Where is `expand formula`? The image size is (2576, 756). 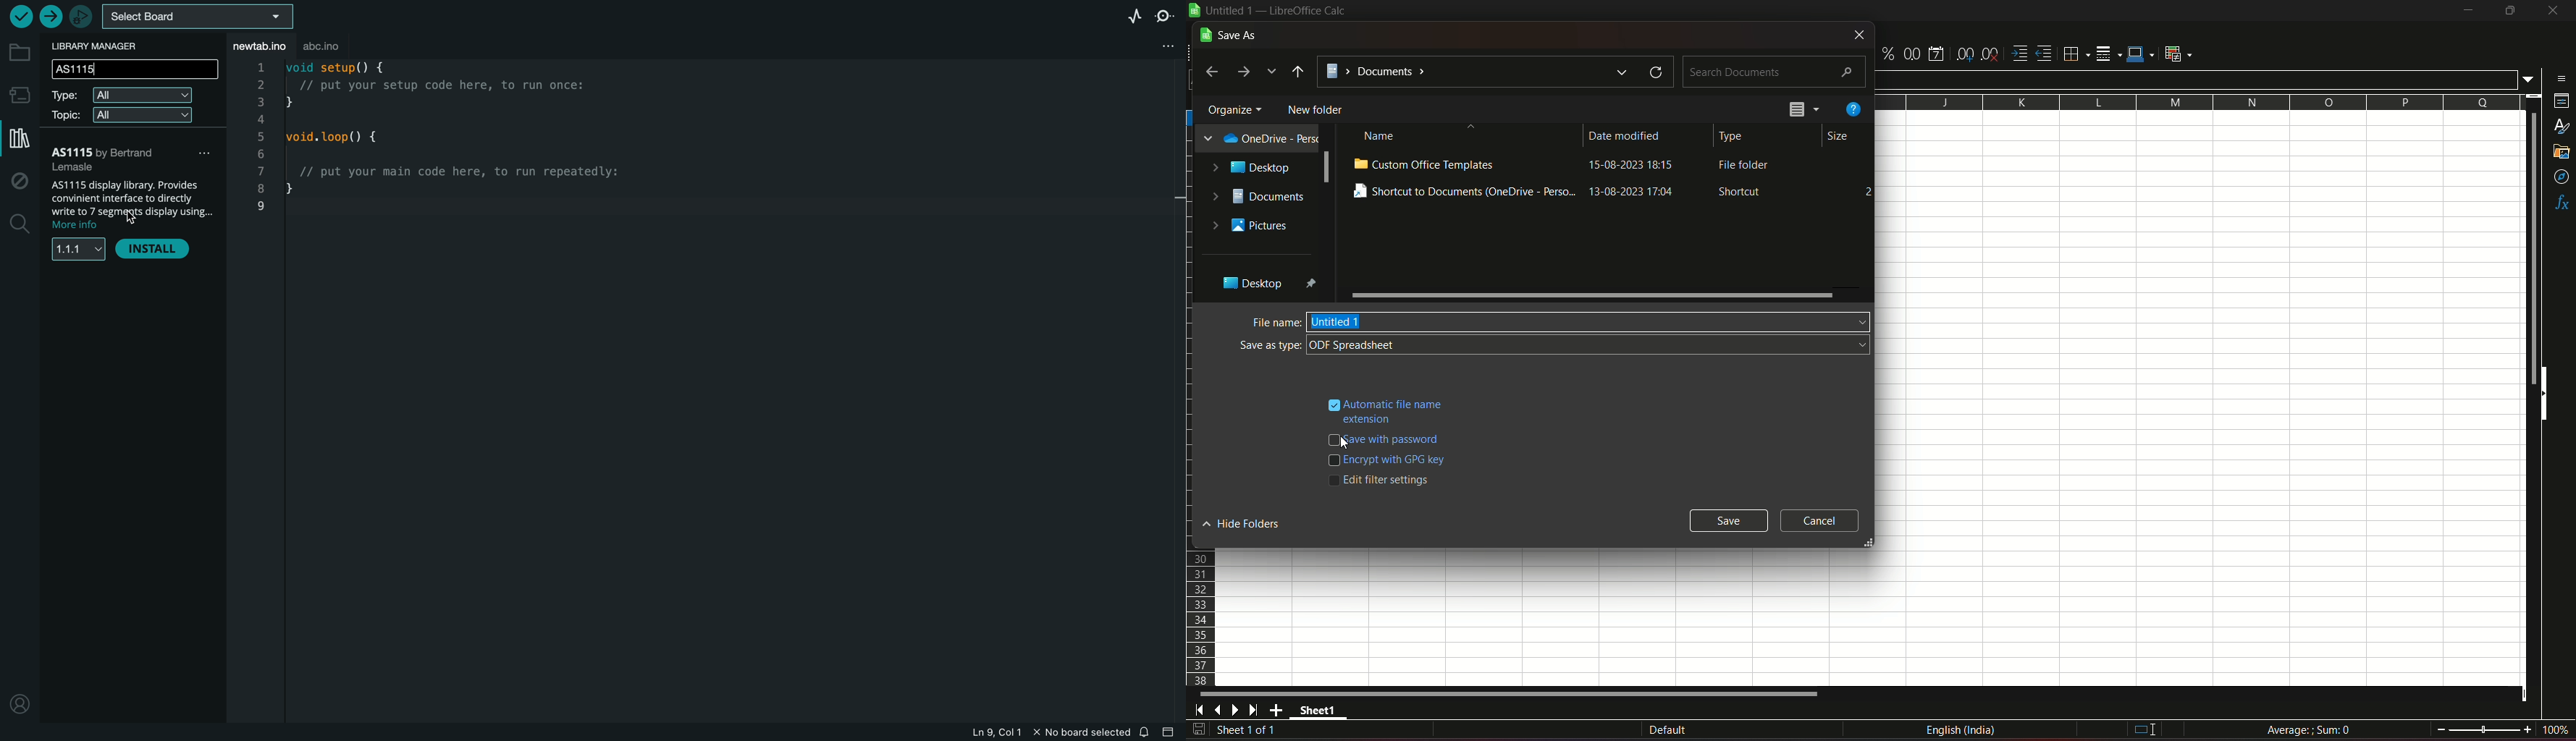 expand formula is located at coordinates (2530, 80).